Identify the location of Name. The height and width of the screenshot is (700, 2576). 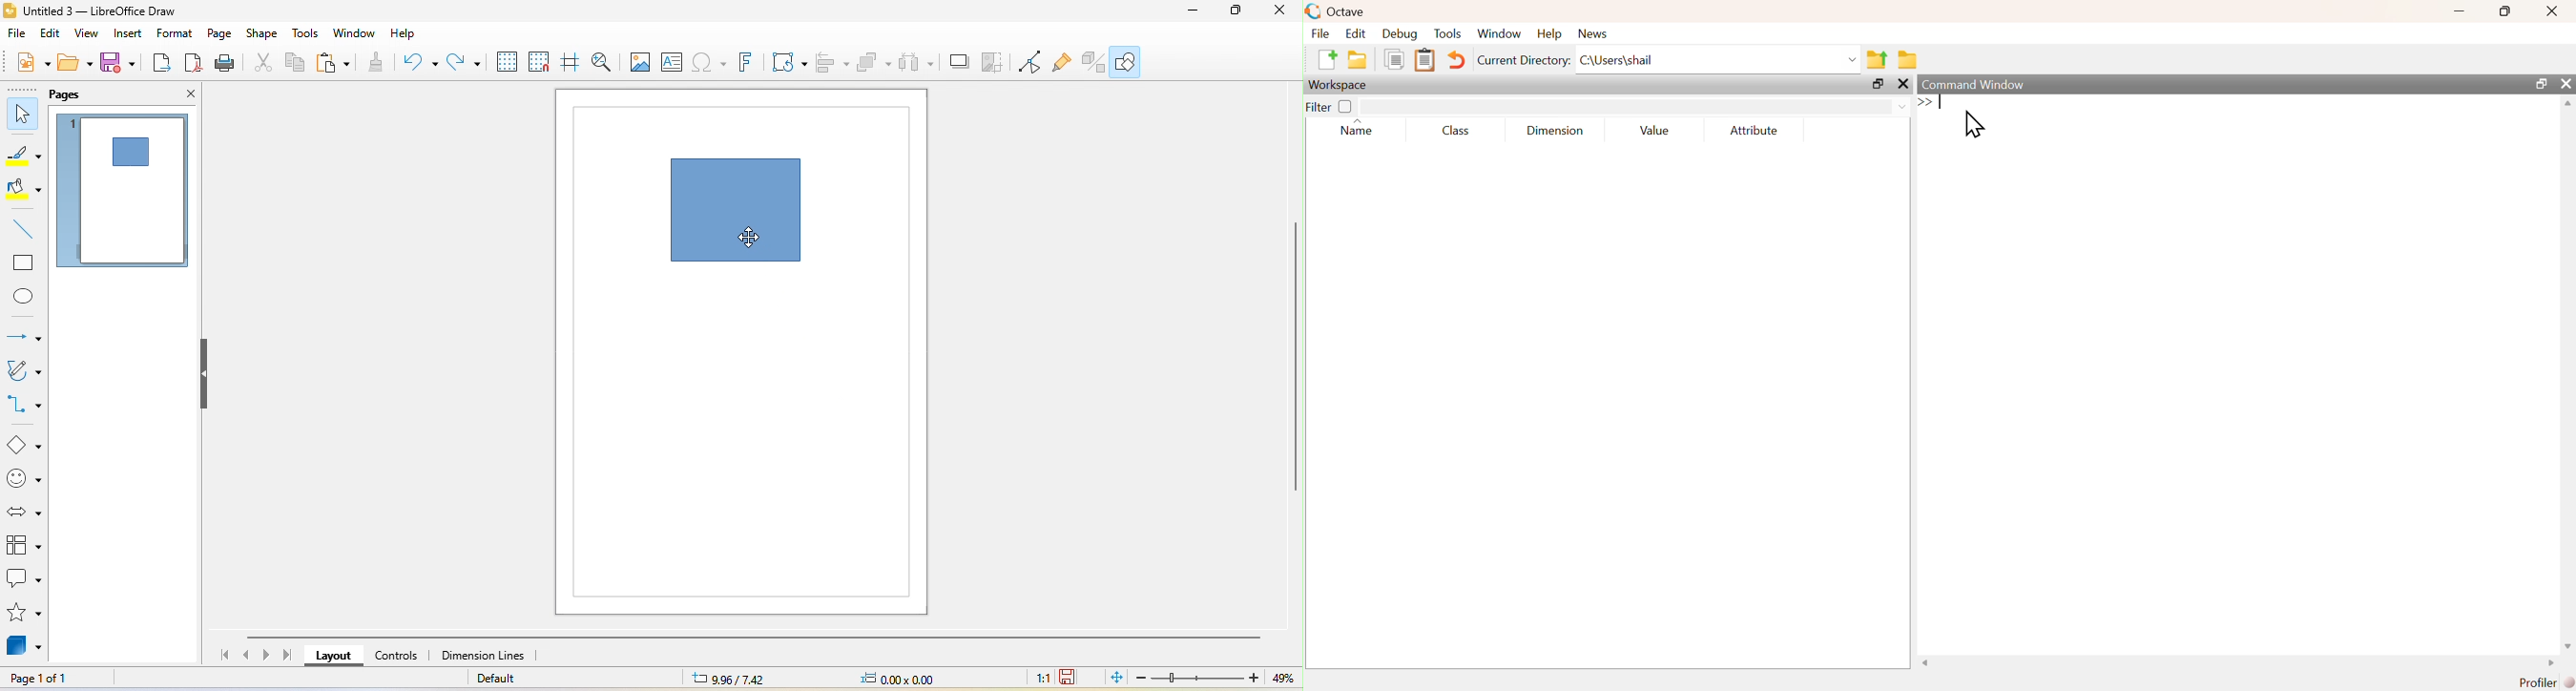
(1356, 128).